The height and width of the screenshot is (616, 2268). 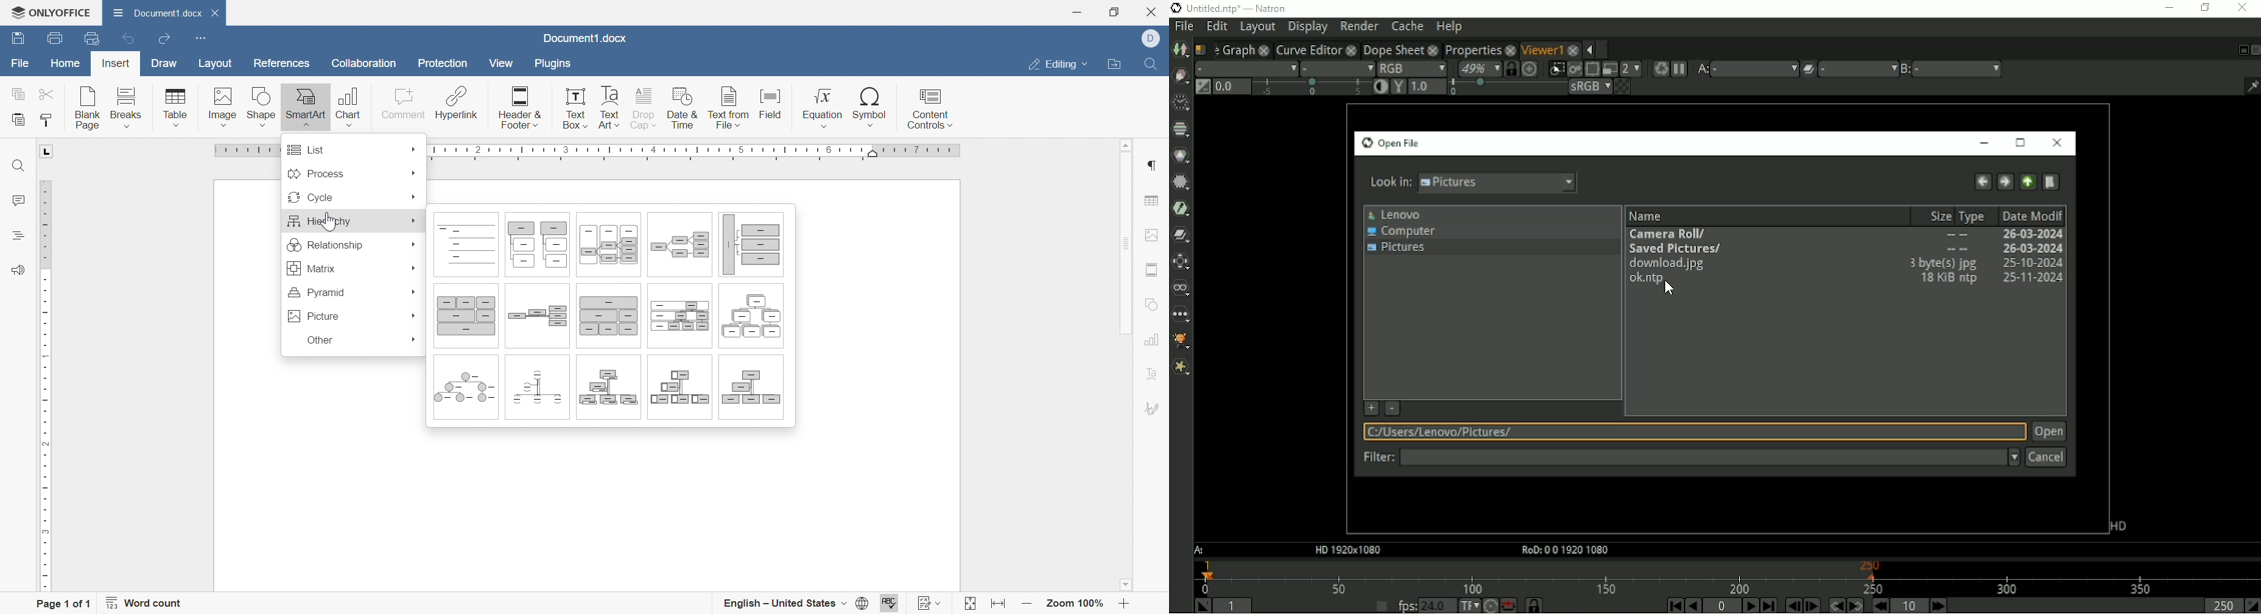 I want to click on Zoom 100%, so click(x=1076, y=602).